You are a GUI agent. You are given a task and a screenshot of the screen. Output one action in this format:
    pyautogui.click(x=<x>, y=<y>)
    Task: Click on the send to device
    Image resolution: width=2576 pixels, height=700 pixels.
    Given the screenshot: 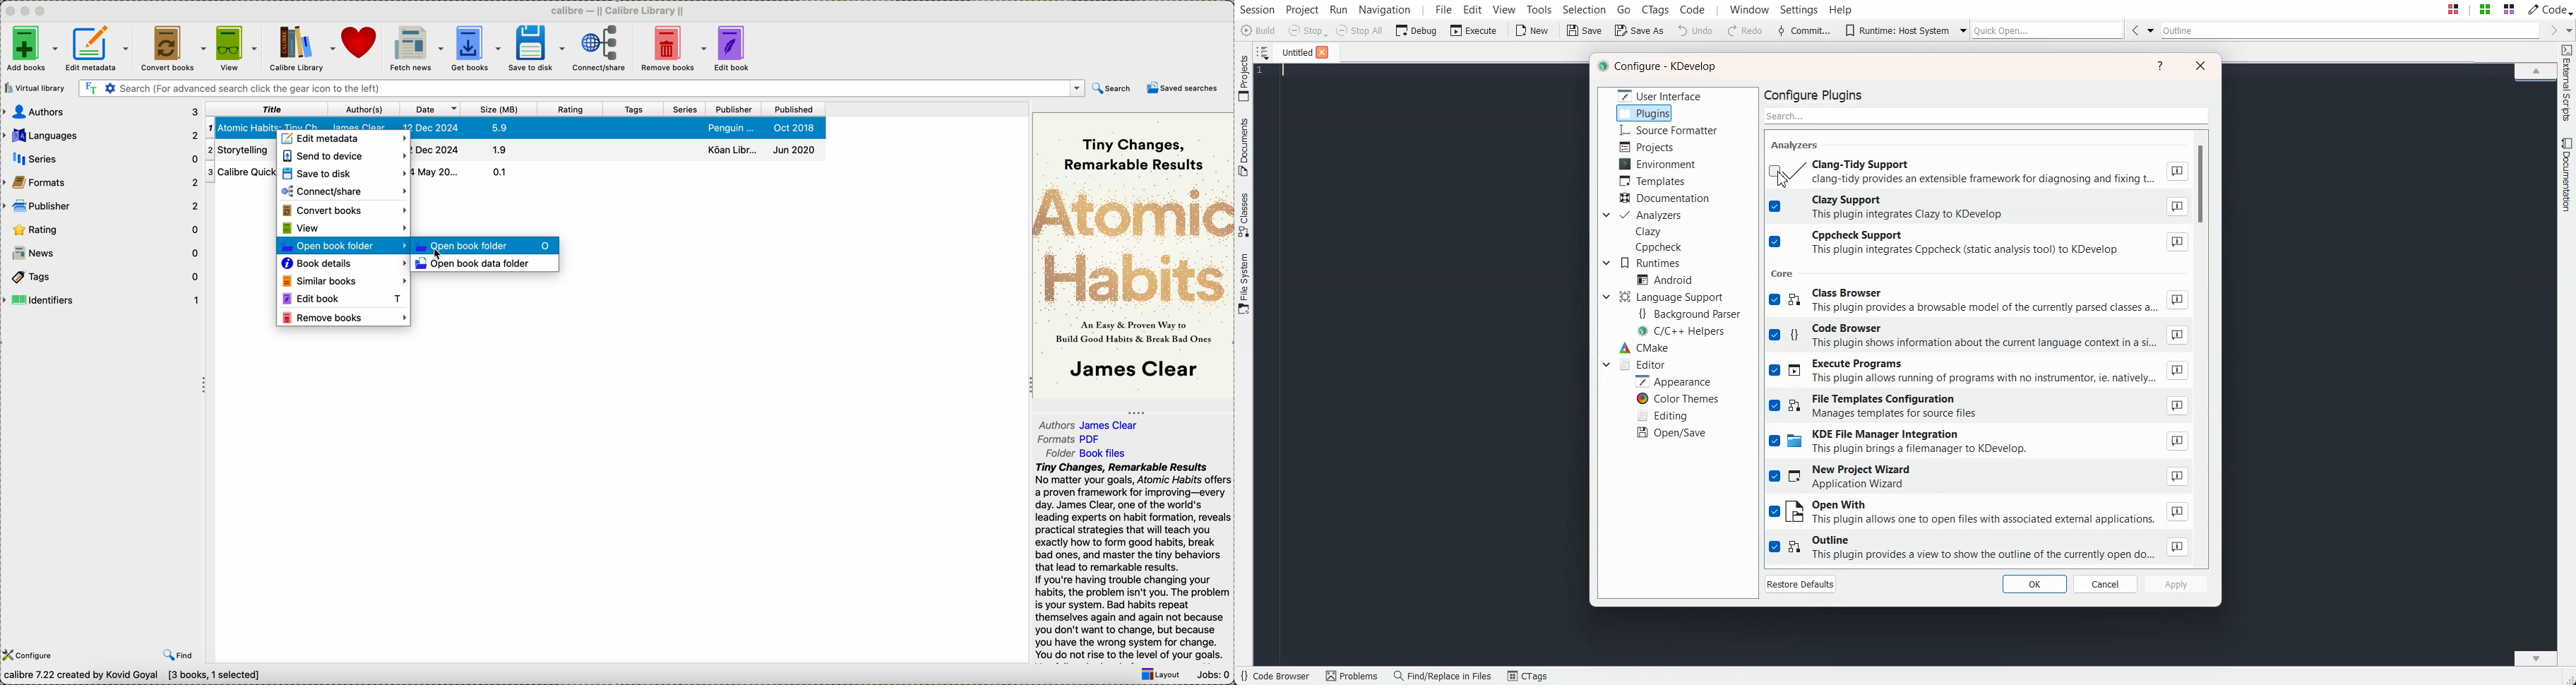 What is the action you would take?
    pyautogui.click(x=343, y=156)
    